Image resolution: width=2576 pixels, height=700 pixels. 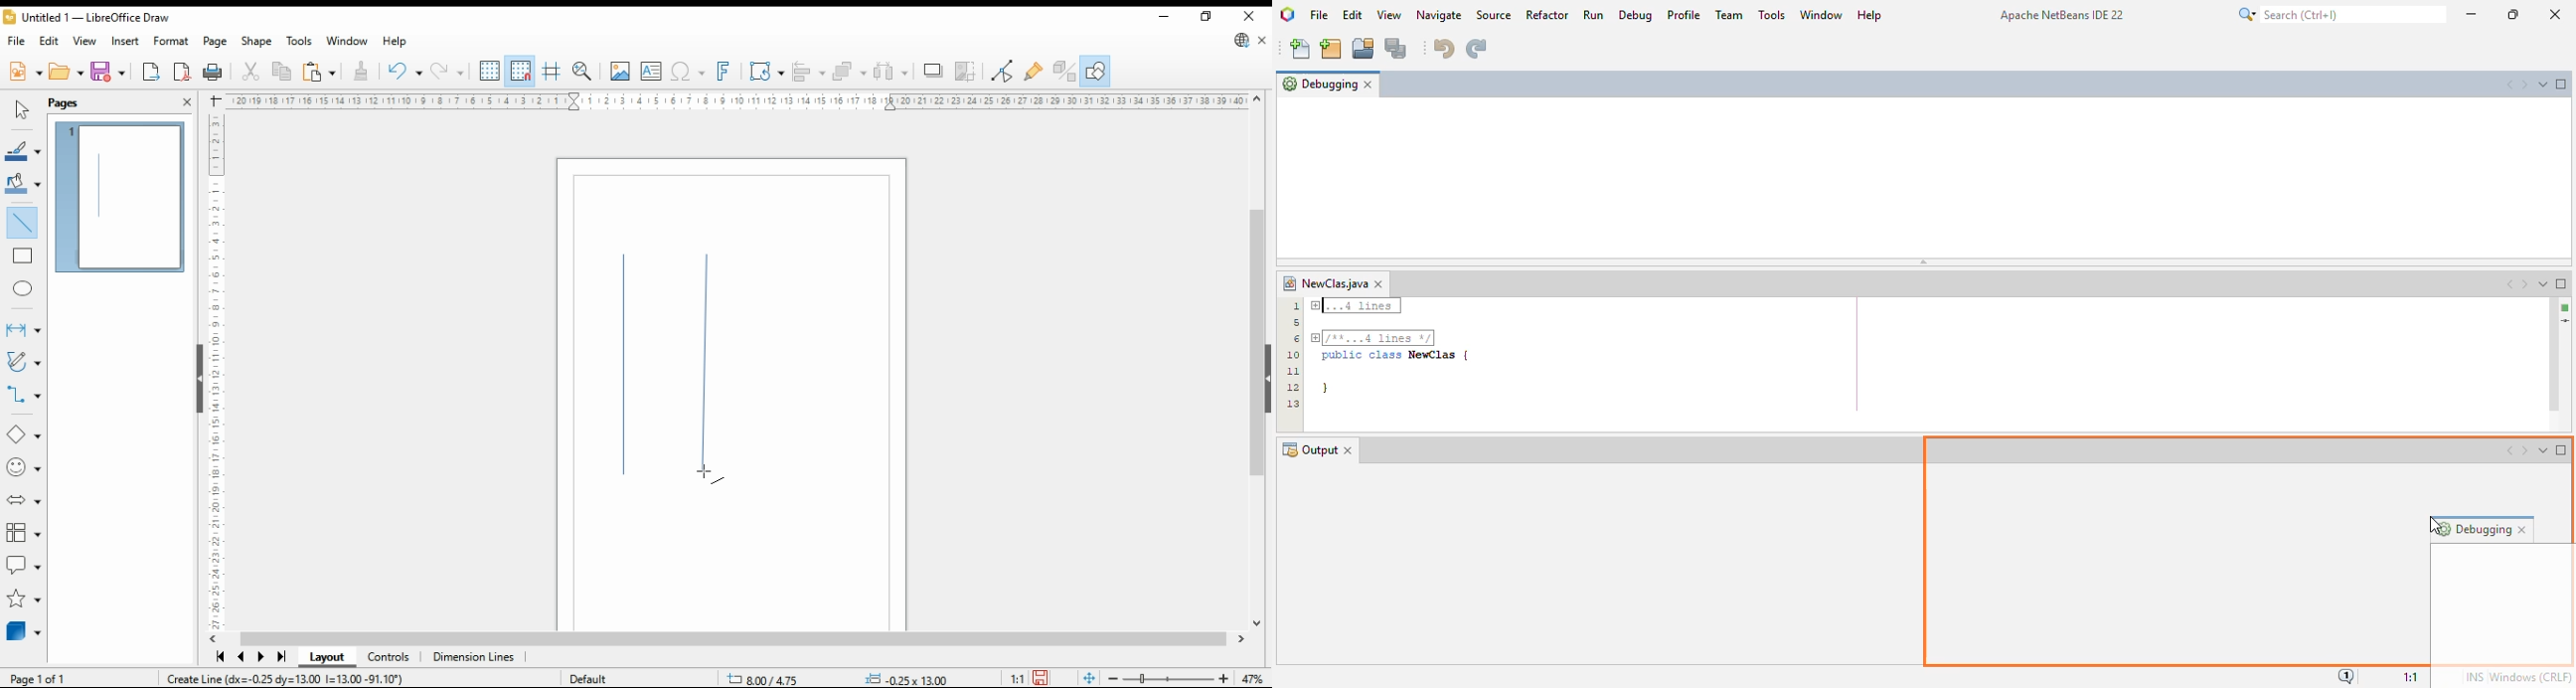 I want to click on show gluepoint functions, so click(x=1034, y=70).